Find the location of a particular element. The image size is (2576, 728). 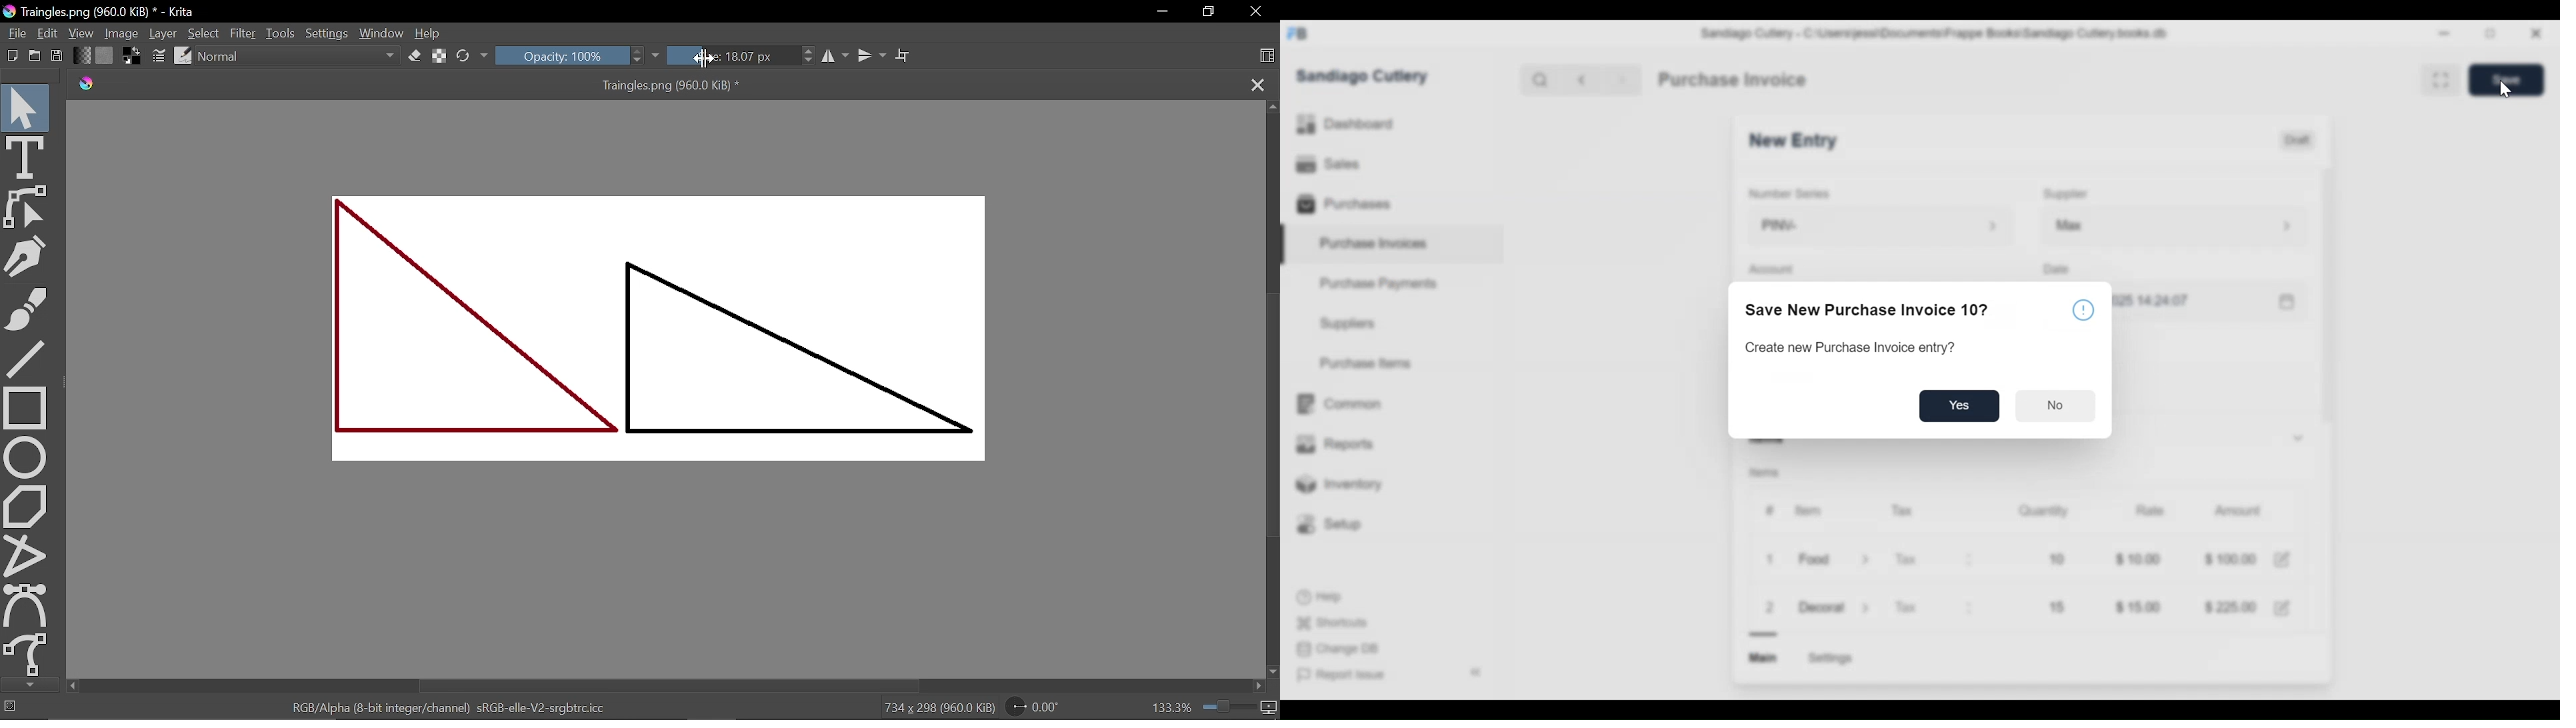

File is located at coordinates (15, 33).